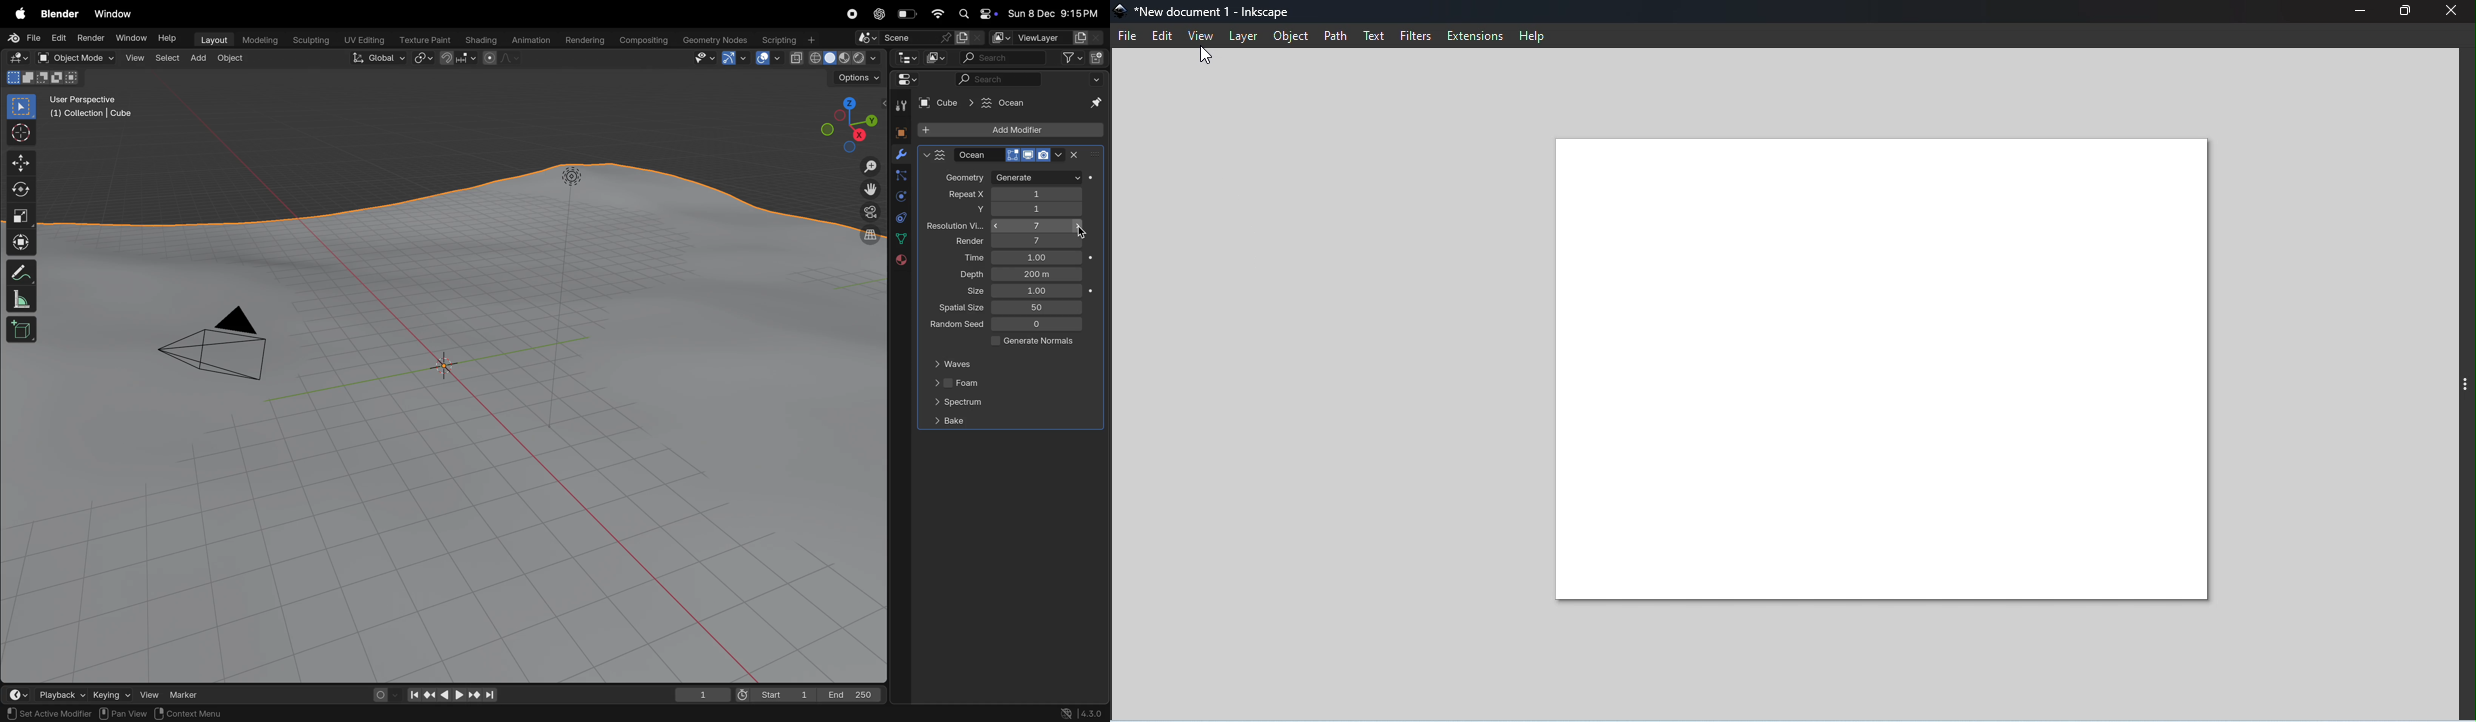 This screenshot has width=2492, height=728. What do you see at coordinates (2455, 13) in the screenshot?
I see `Close` at bounding box center [2455, 13].